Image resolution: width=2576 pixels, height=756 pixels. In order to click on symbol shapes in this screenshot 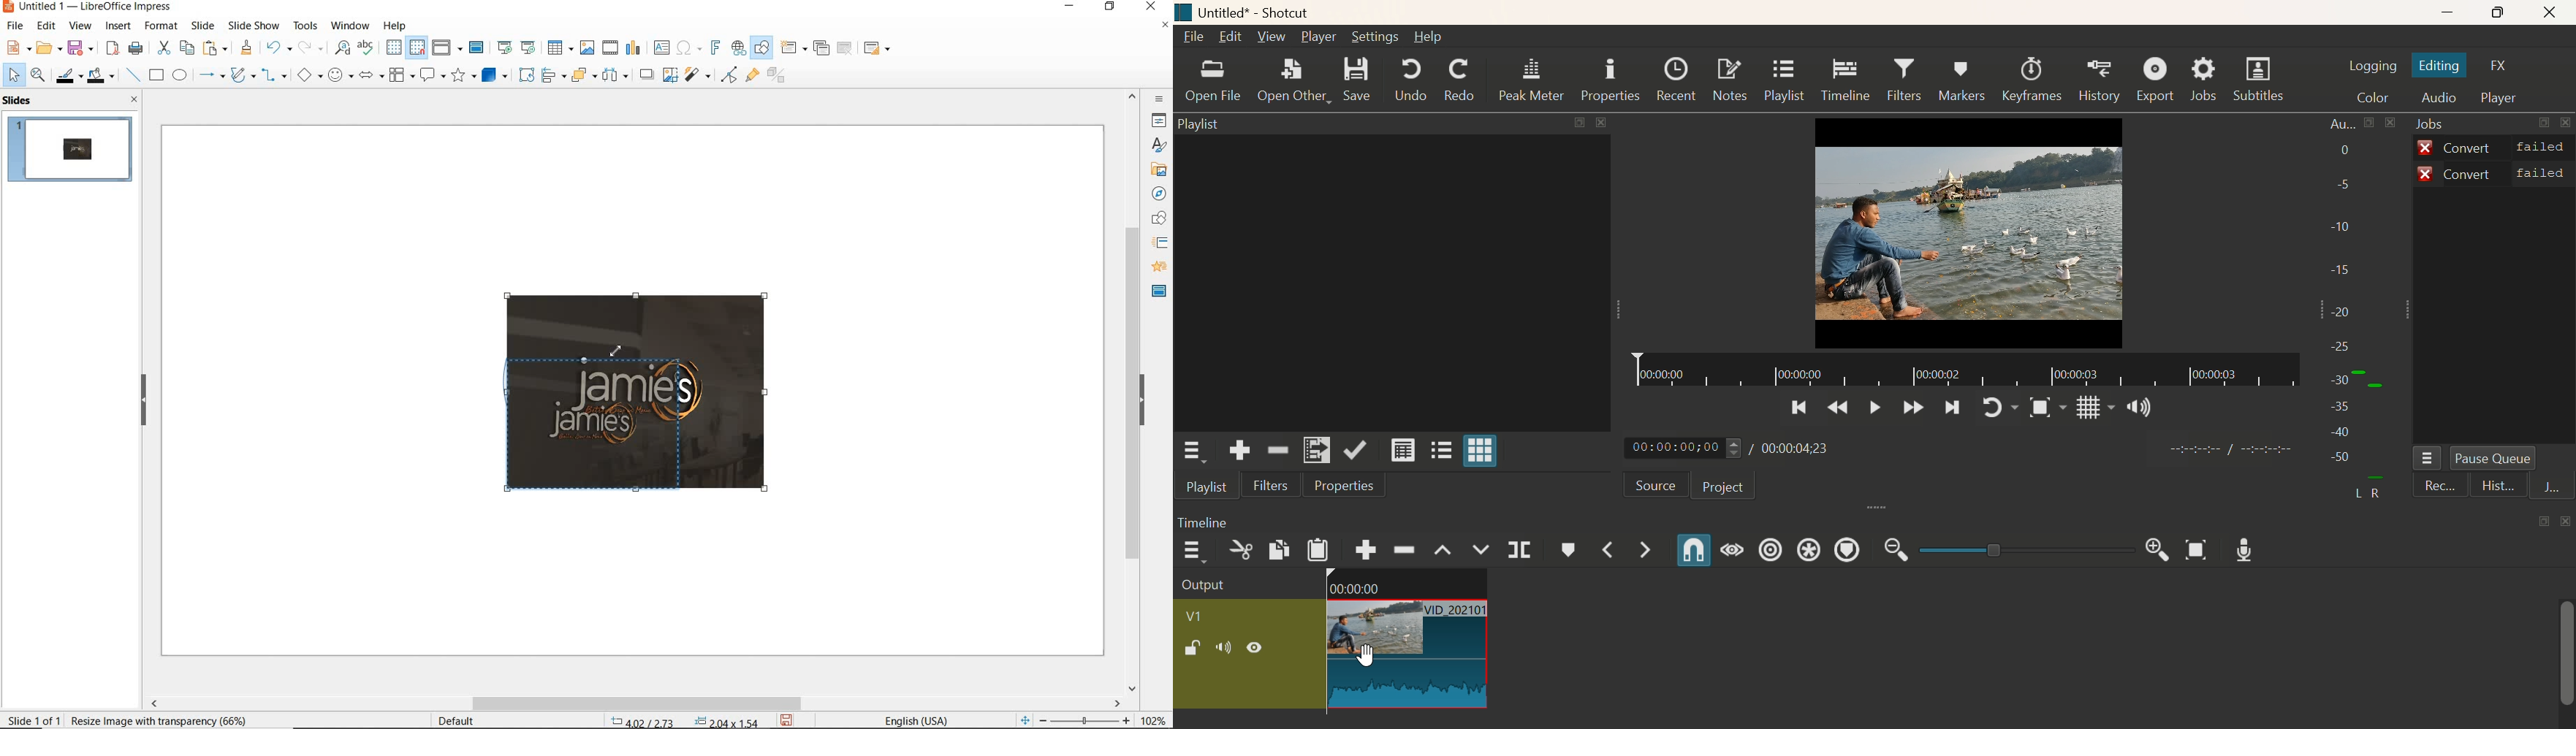, I will do `click(340, 75)`.